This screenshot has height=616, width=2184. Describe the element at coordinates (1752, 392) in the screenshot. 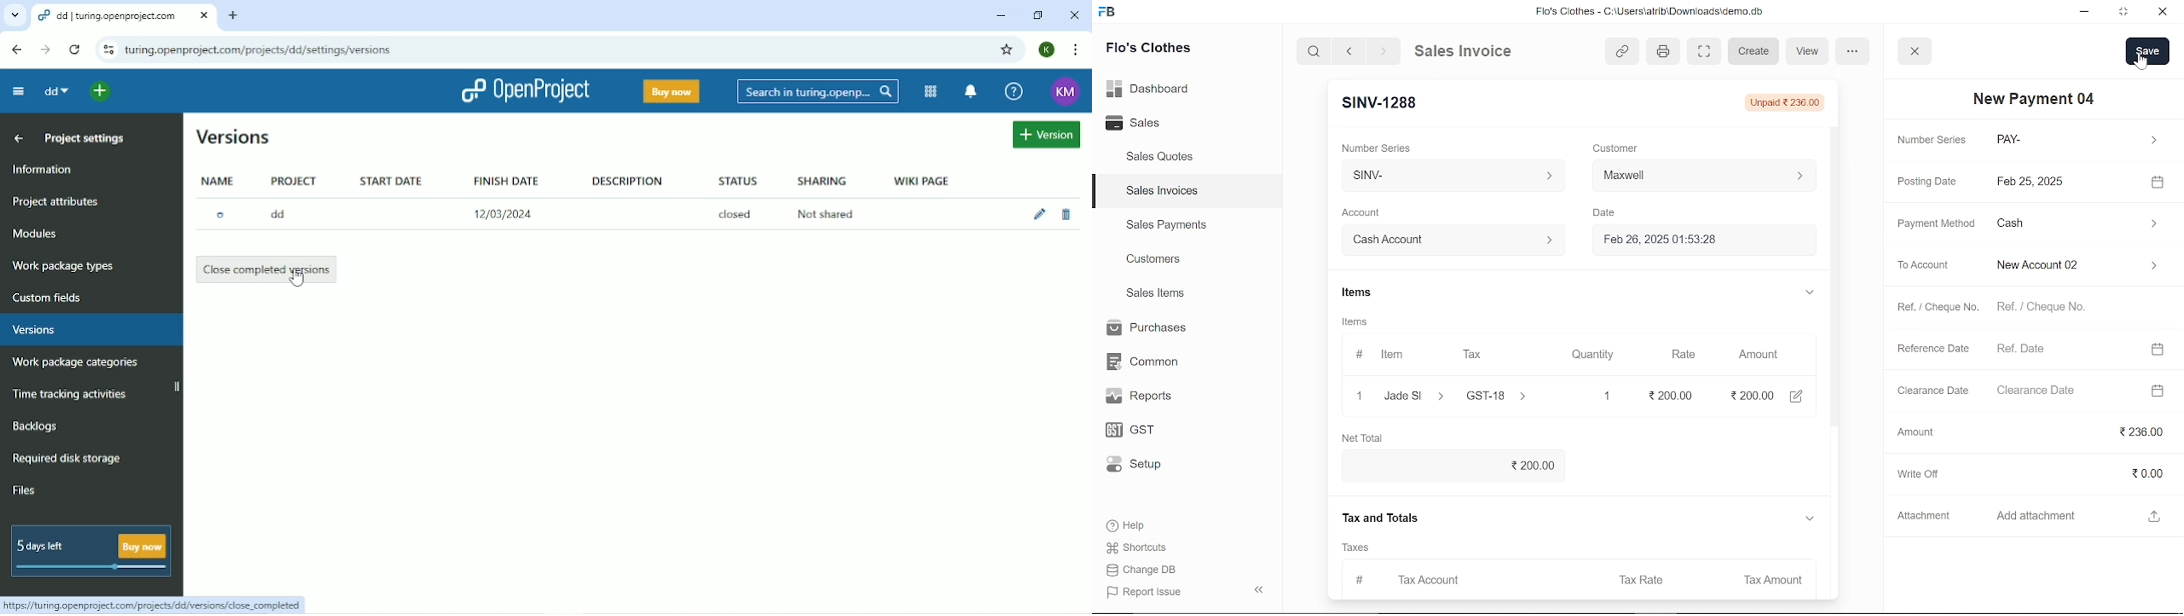

I see `200.00` at that location.